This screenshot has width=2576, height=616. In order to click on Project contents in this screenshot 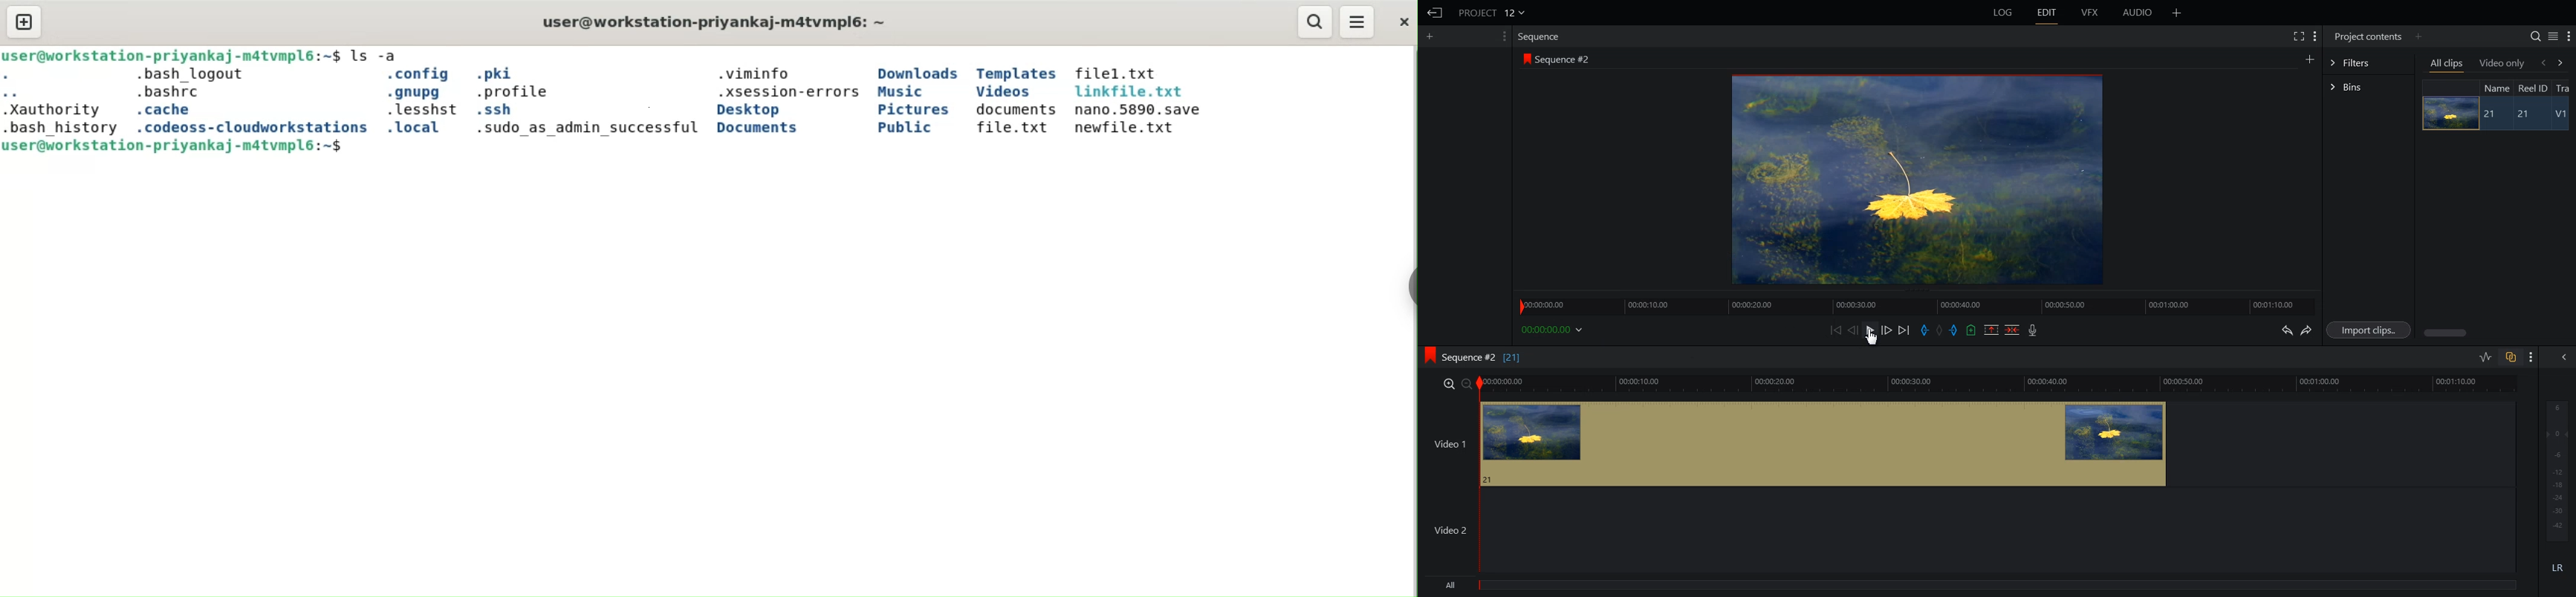, I will do `click(2367, 35)`.